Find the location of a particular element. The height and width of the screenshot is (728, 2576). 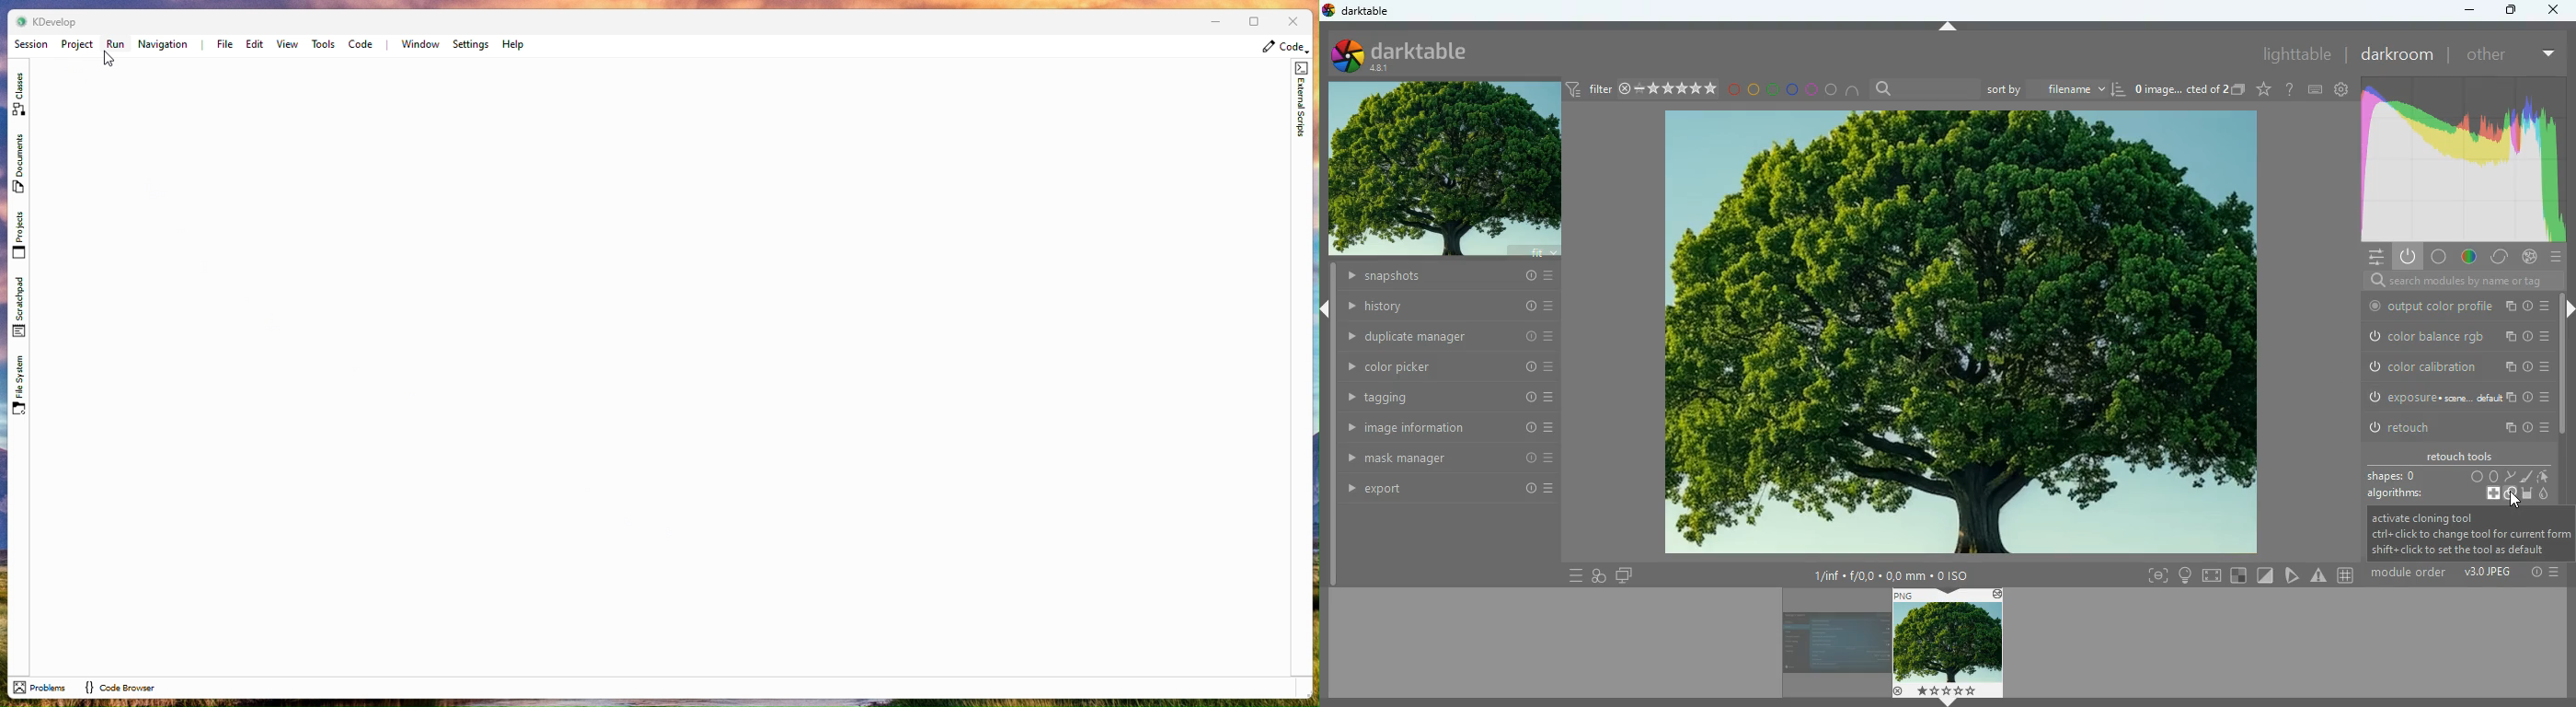

image name is located at coordinates (2176, 89).